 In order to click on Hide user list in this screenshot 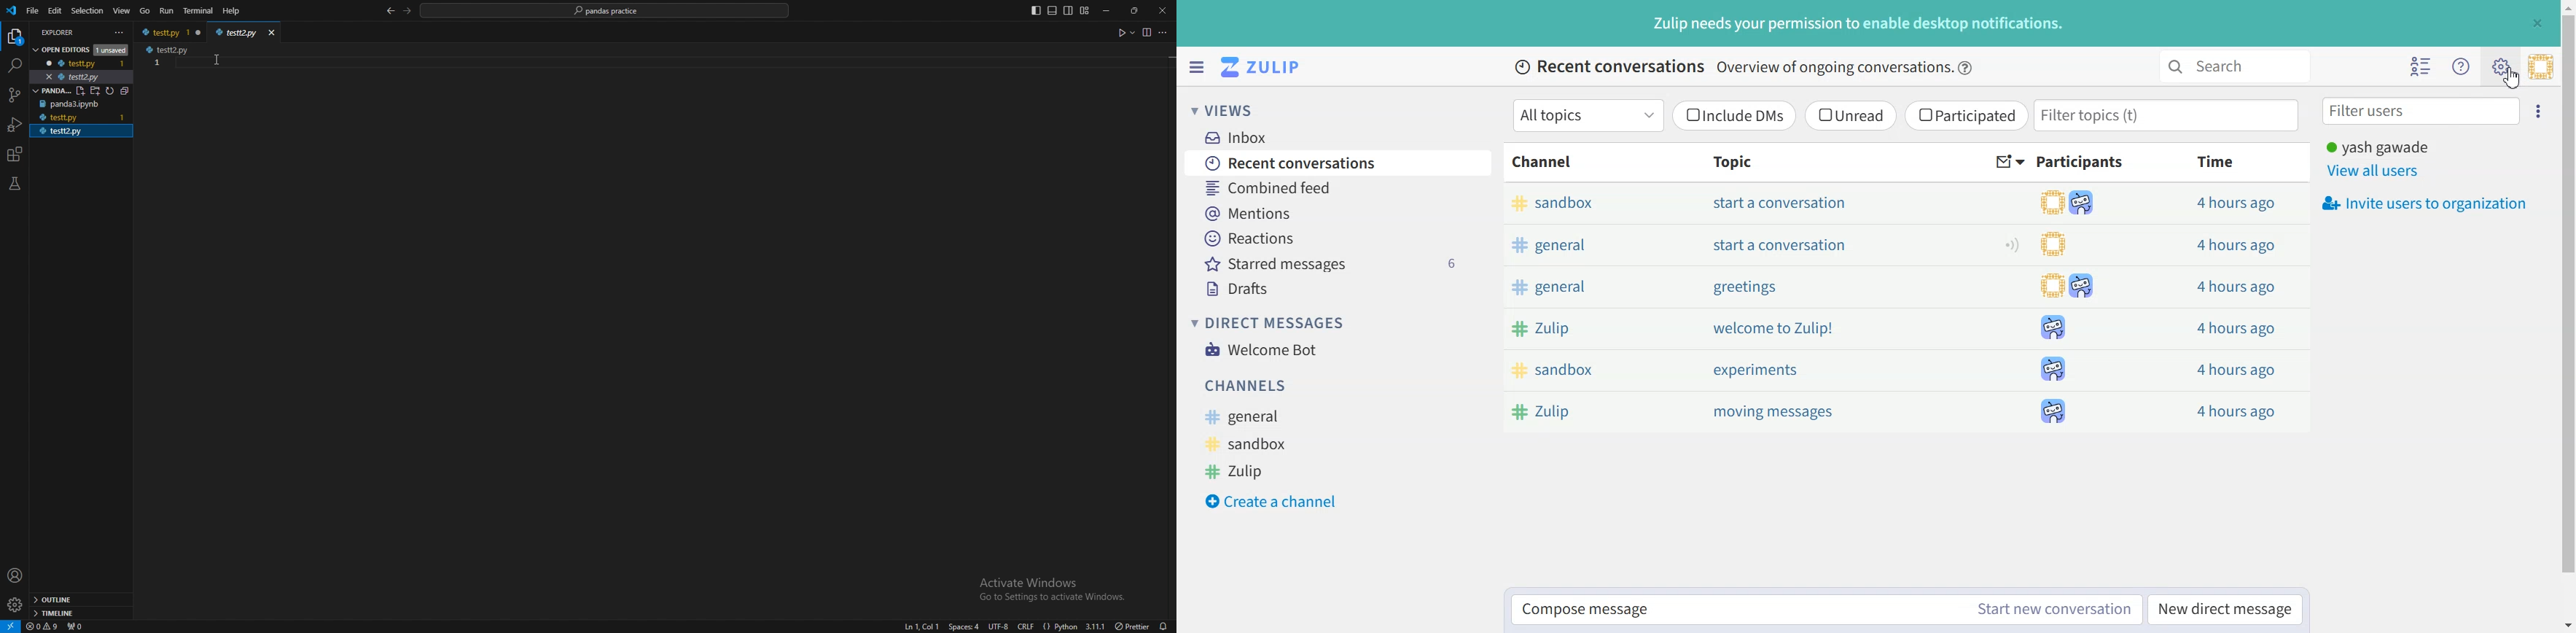, I will do `click(2421, 66)`.